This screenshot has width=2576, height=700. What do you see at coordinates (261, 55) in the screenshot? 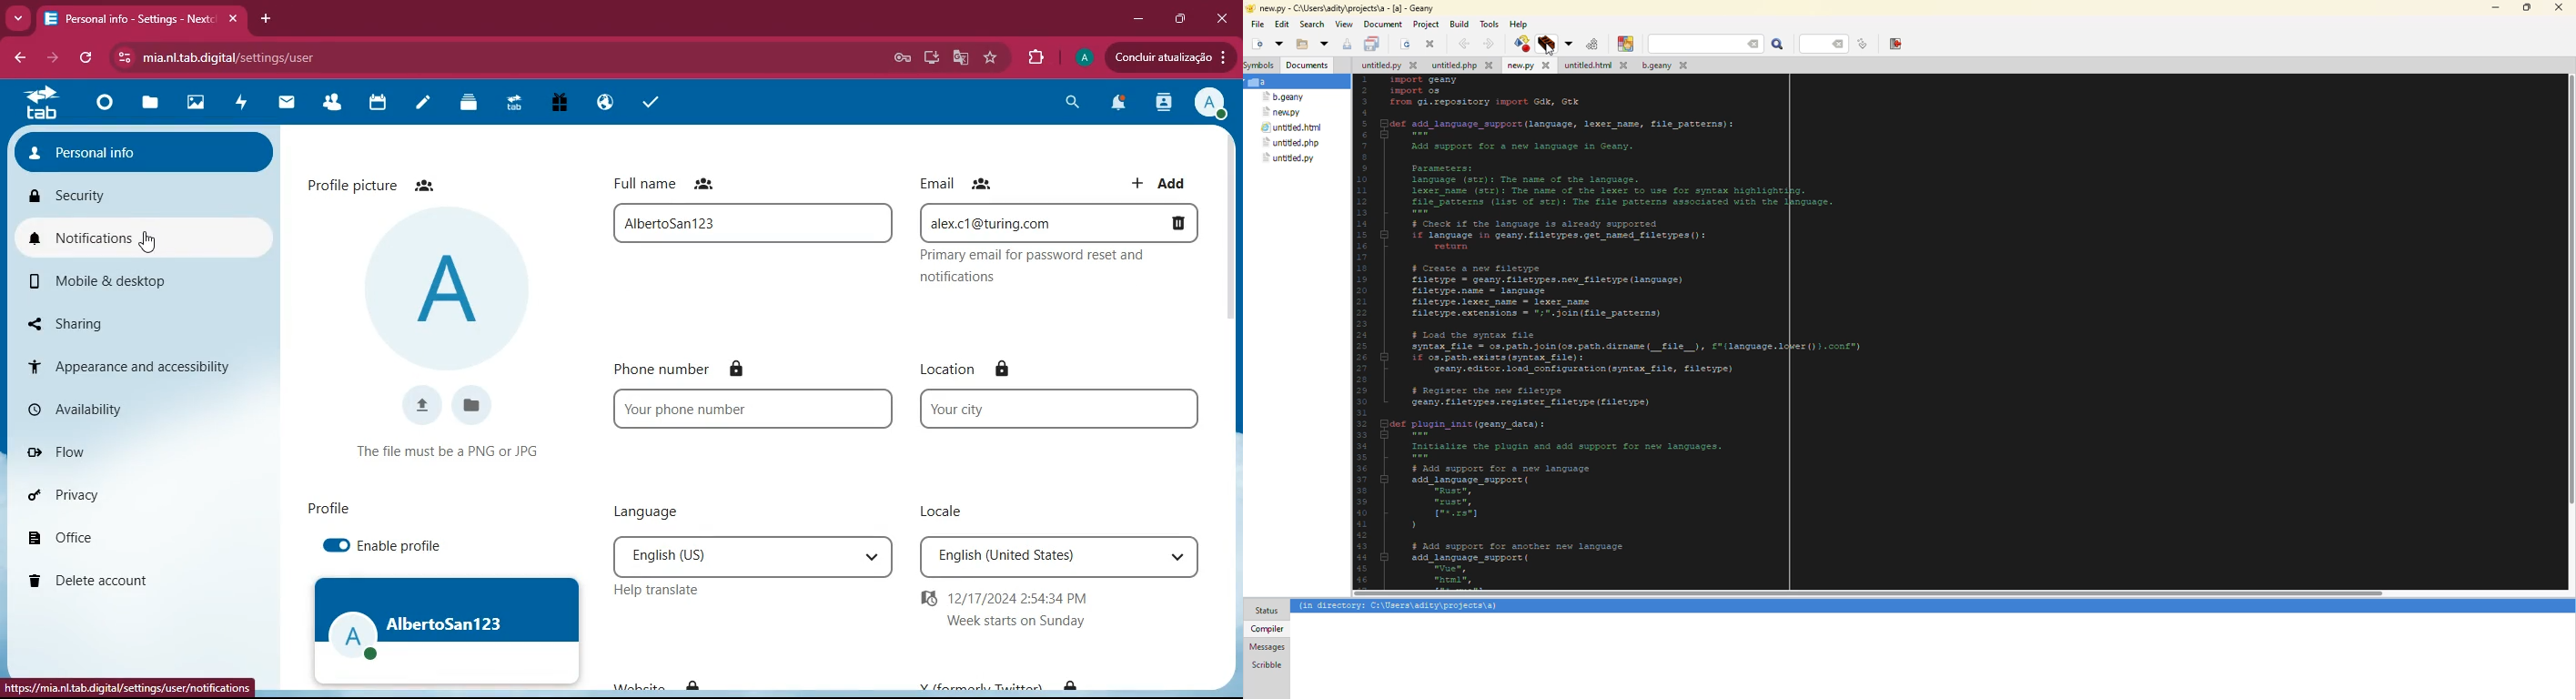
I see `url` at bounding box center [261, 55].